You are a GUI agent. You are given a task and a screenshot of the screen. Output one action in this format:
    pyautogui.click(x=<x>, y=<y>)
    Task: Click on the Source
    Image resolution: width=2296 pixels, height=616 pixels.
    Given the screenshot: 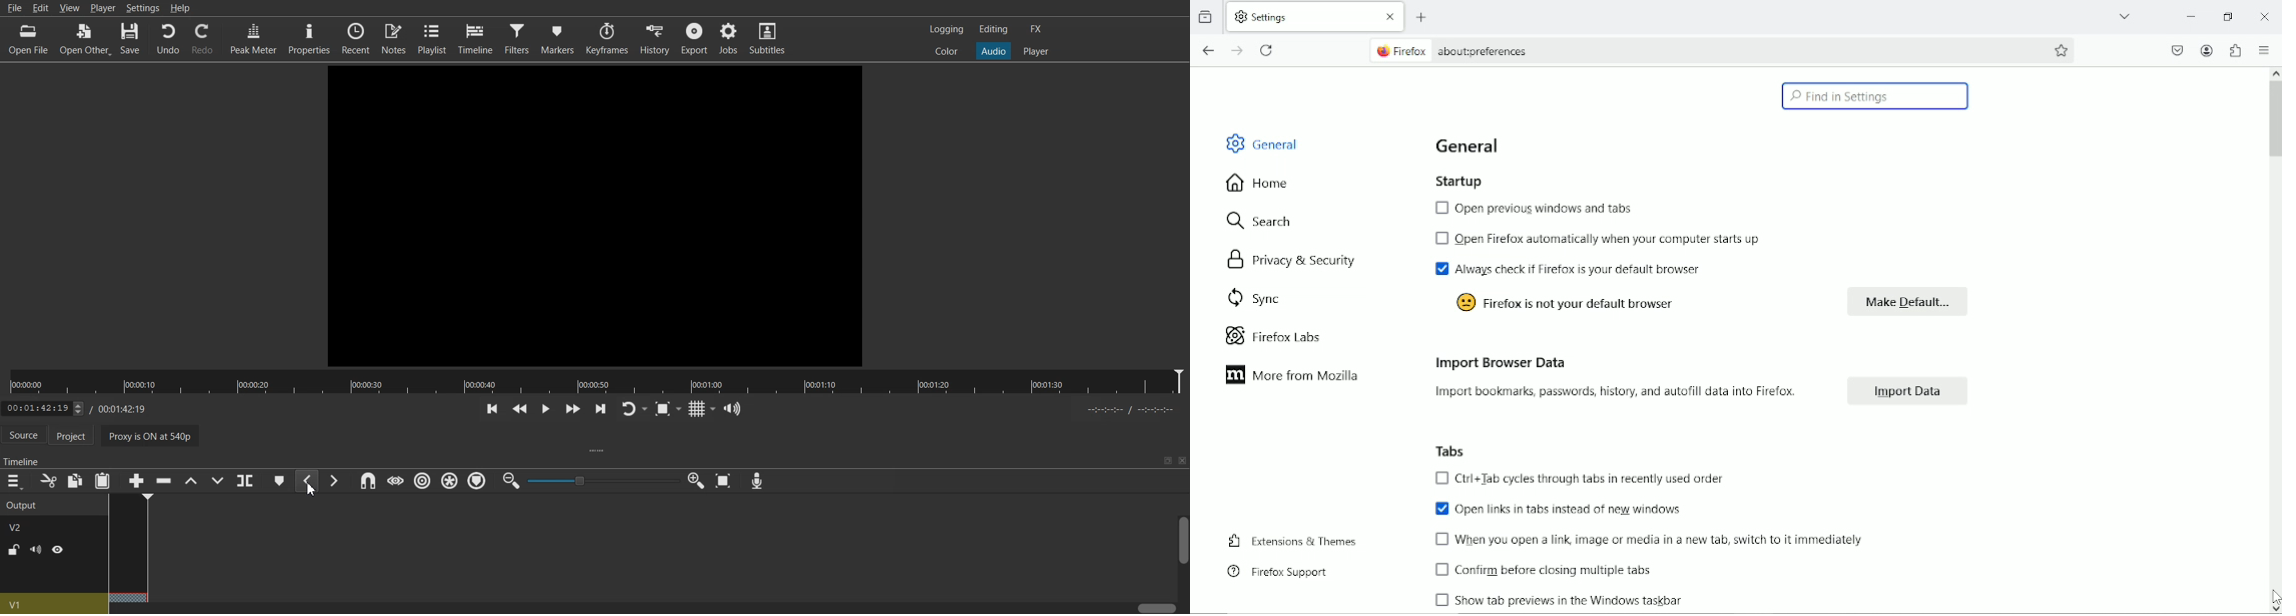 What is the action you would take?
    pyautogui.click(x=23, y=434)
    